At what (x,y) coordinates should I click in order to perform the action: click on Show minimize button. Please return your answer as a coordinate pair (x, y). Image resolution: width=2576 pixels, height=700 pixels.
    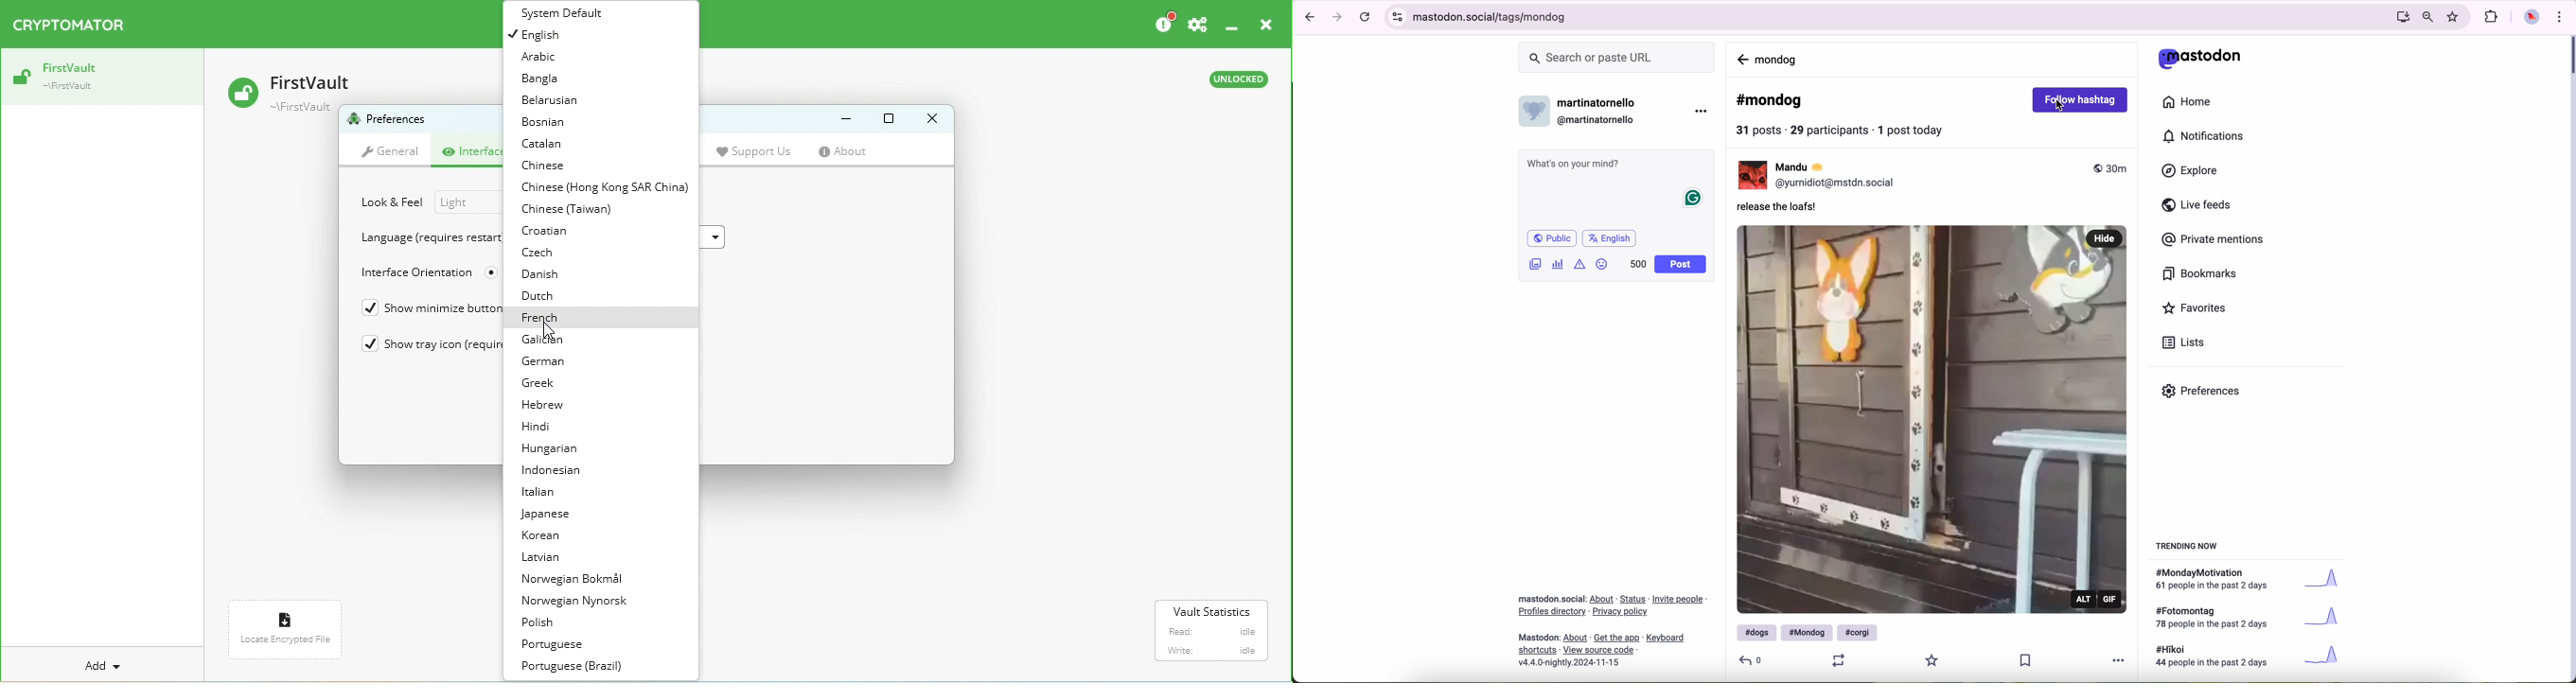
    Looking at the image, I should click on (419, 310).